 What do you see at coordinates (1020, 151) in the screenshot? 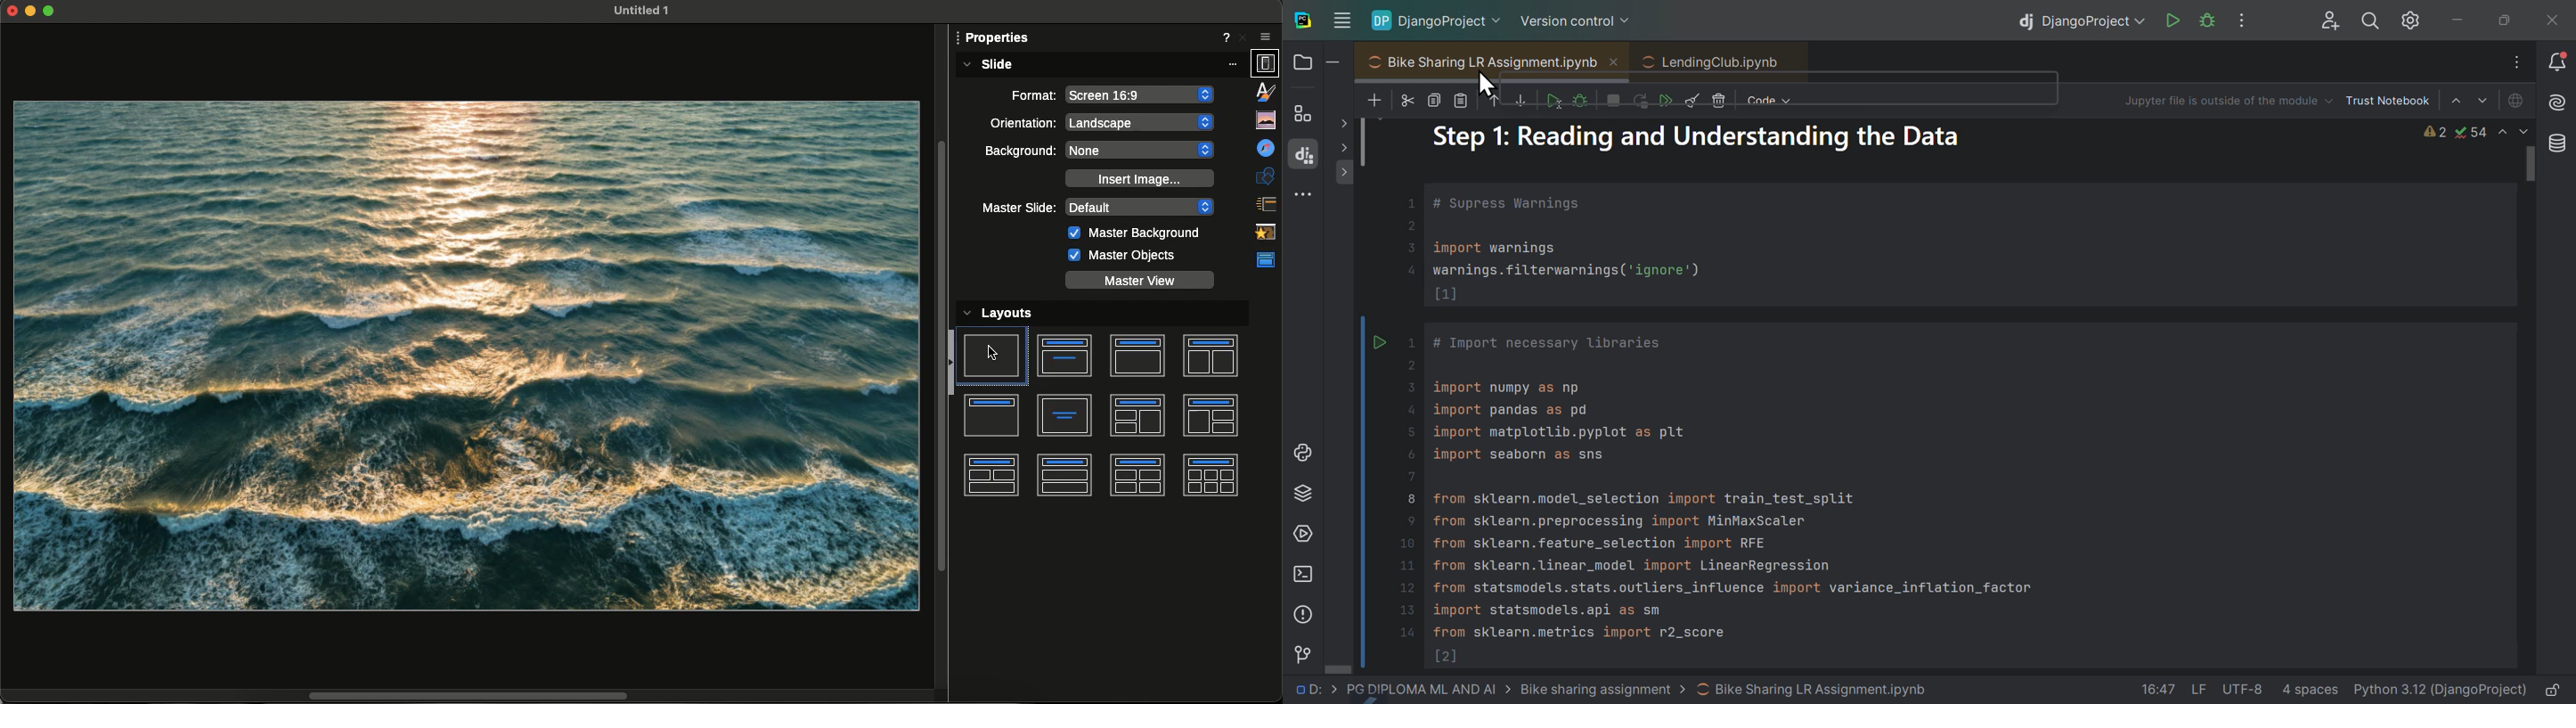
I see `Background` at bounding box center [1020, 151].